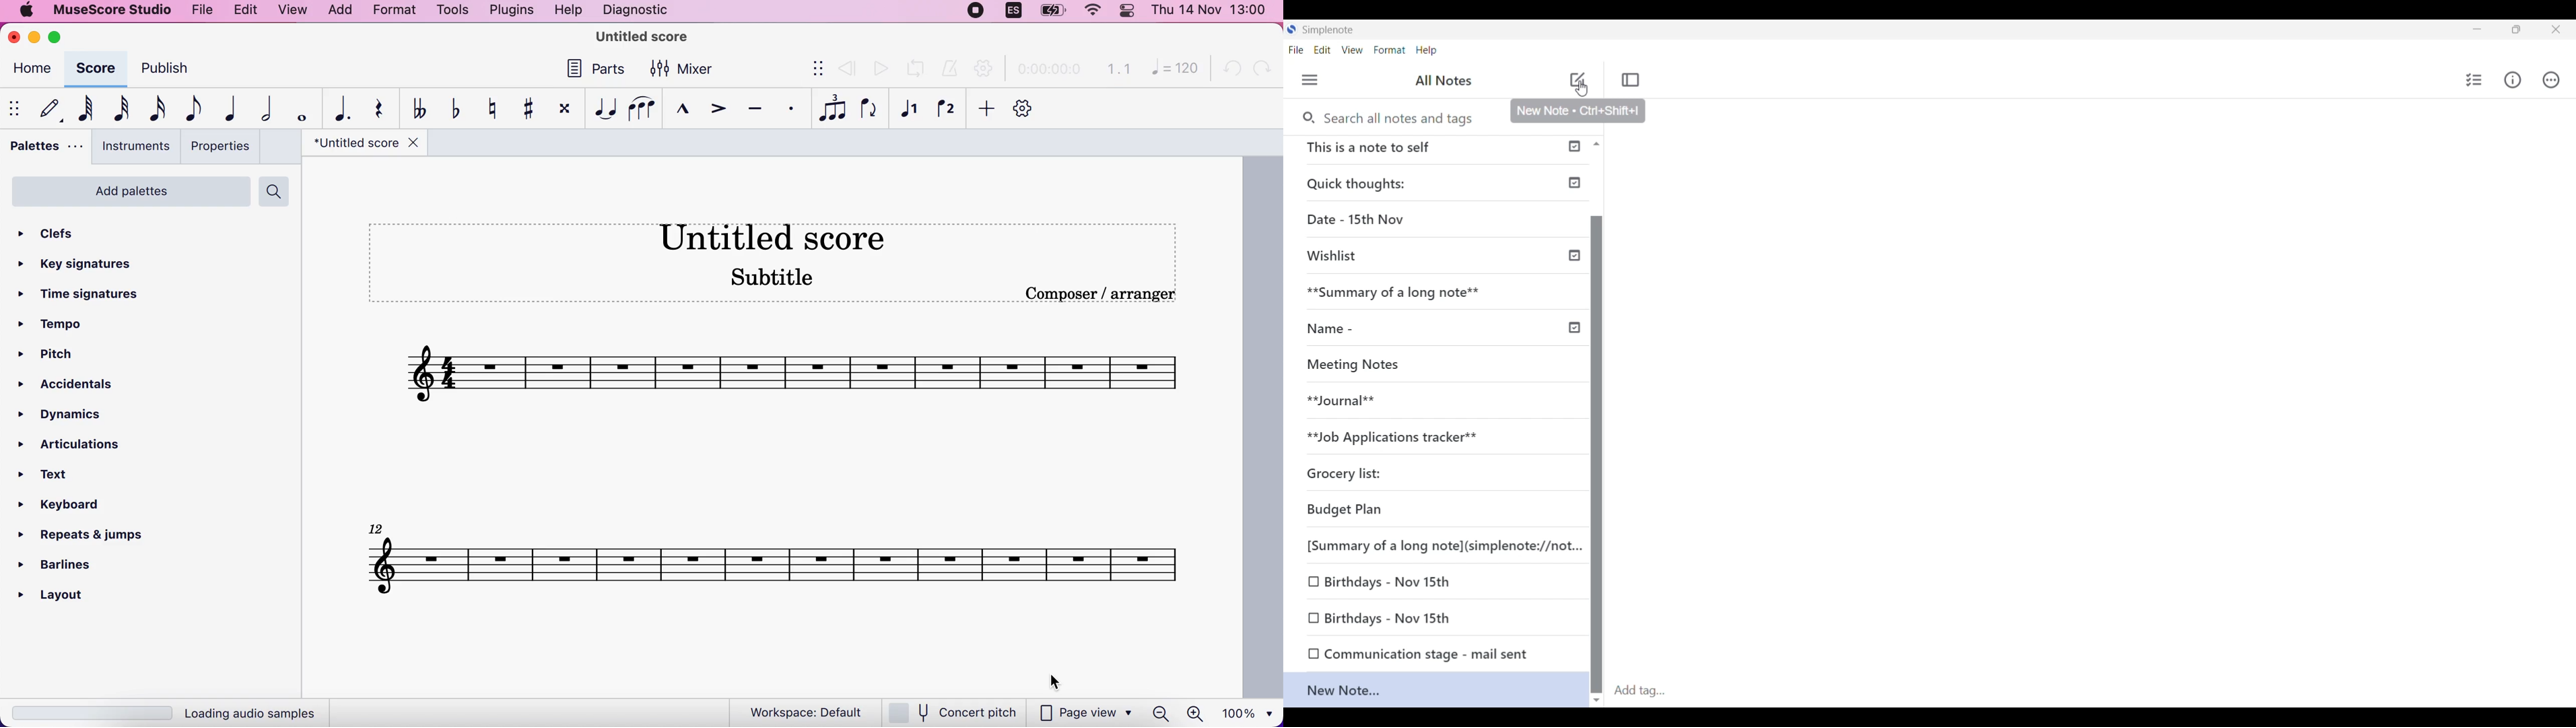 Image resolution: width=2576 pixels, height=728 pixels. I want to click on zoom in, so click(1195, 712).